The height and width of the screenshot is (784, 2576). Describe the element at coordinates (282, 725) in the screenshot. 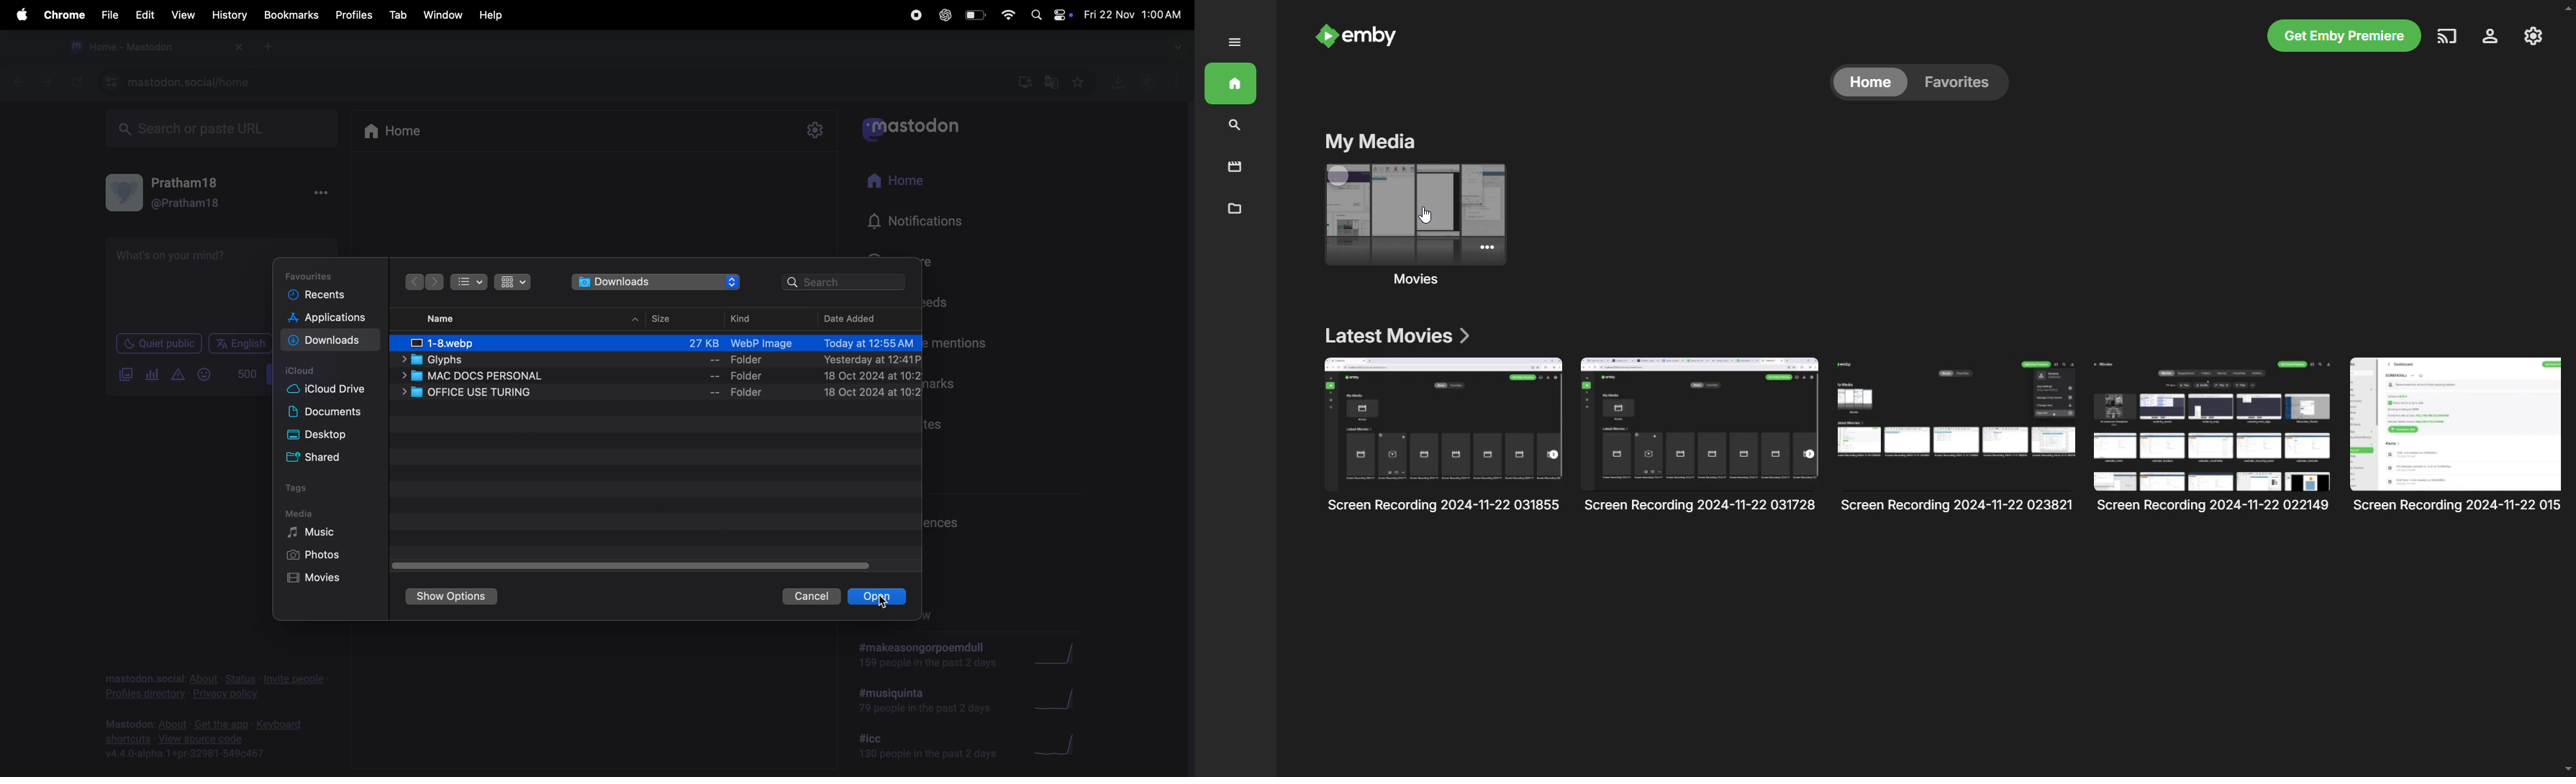

I see `keyboard` at that location.